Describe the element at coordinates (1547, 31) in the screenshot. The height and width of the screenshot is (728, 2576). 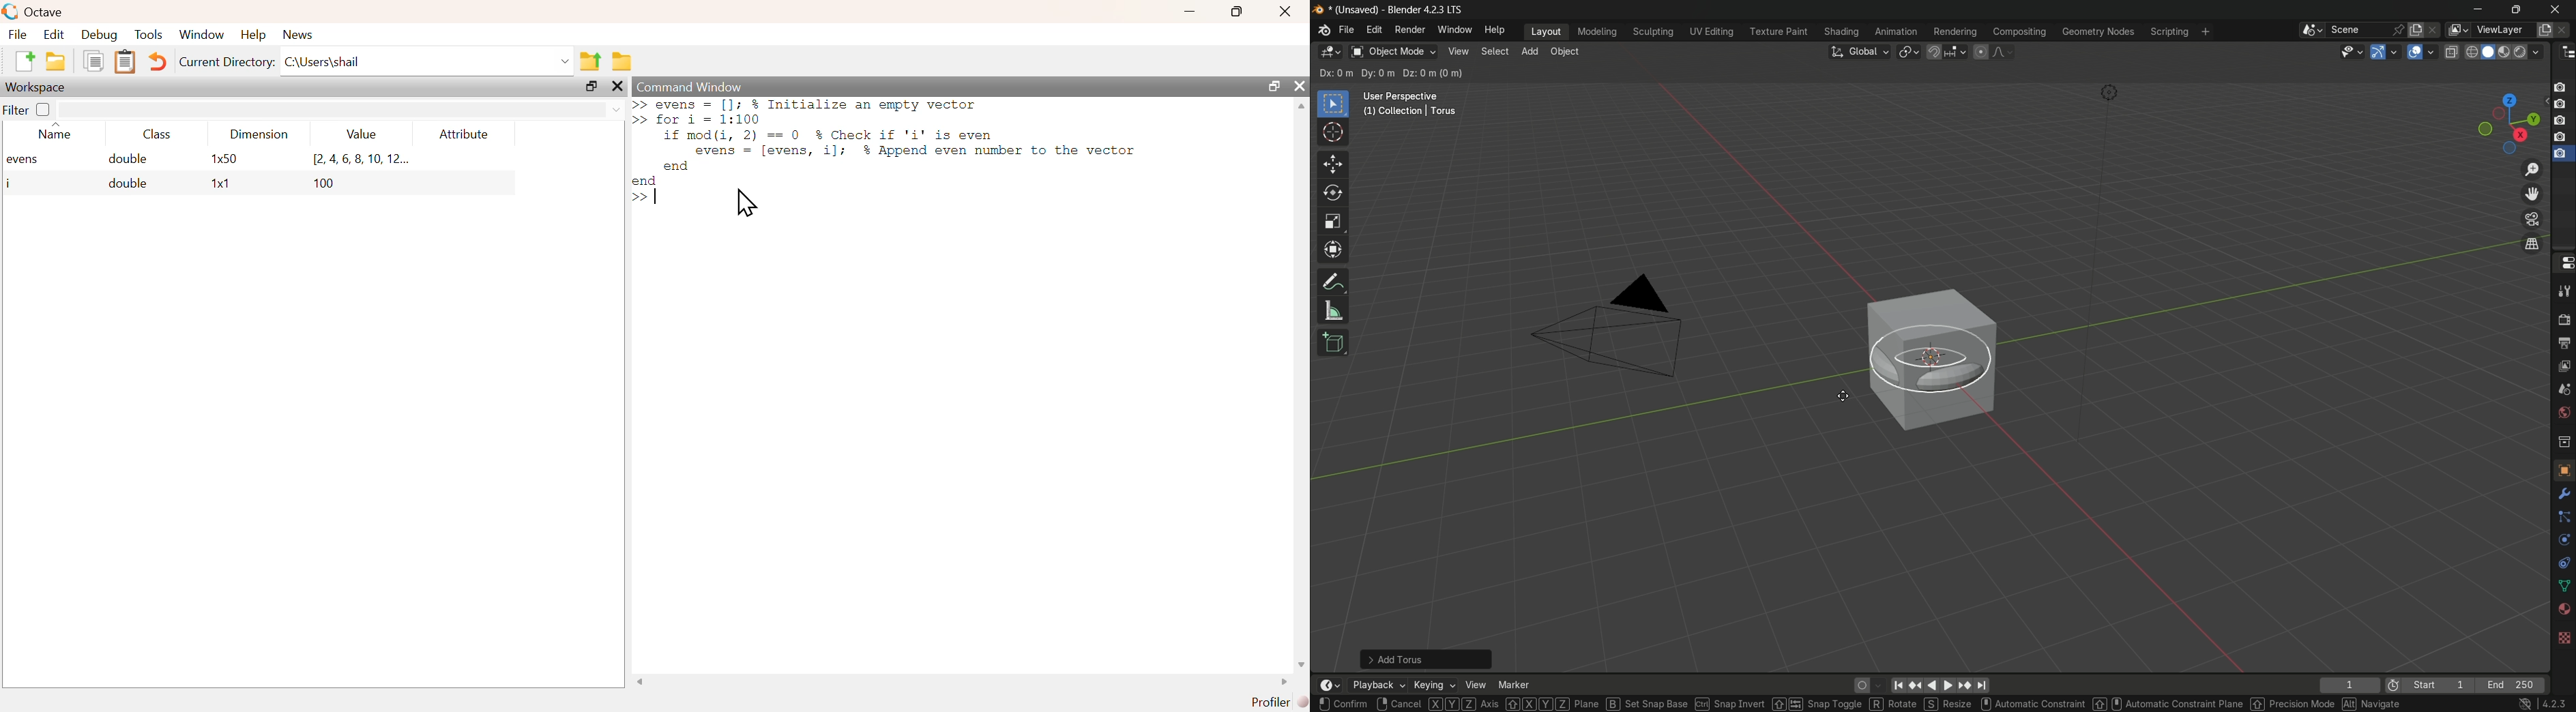
I see `layout` at that location.